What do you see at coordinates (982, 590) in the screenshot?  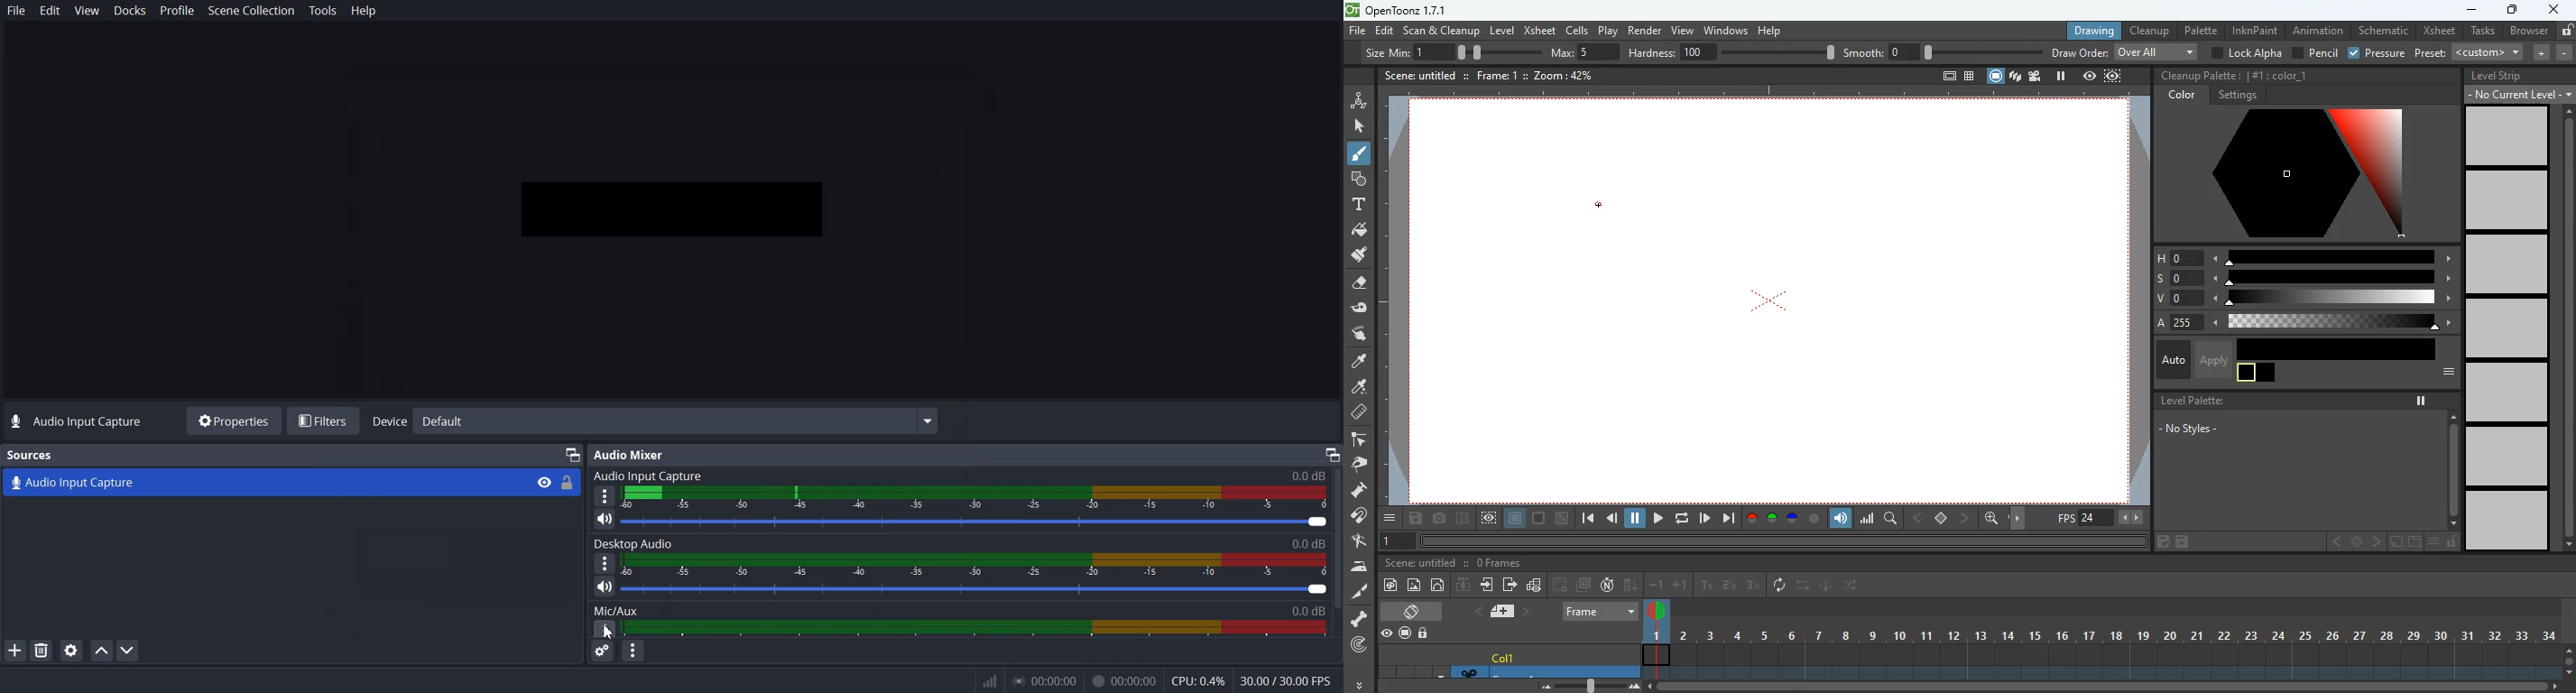 I see `Volume level adjuster` at bounding box center [982, 590].